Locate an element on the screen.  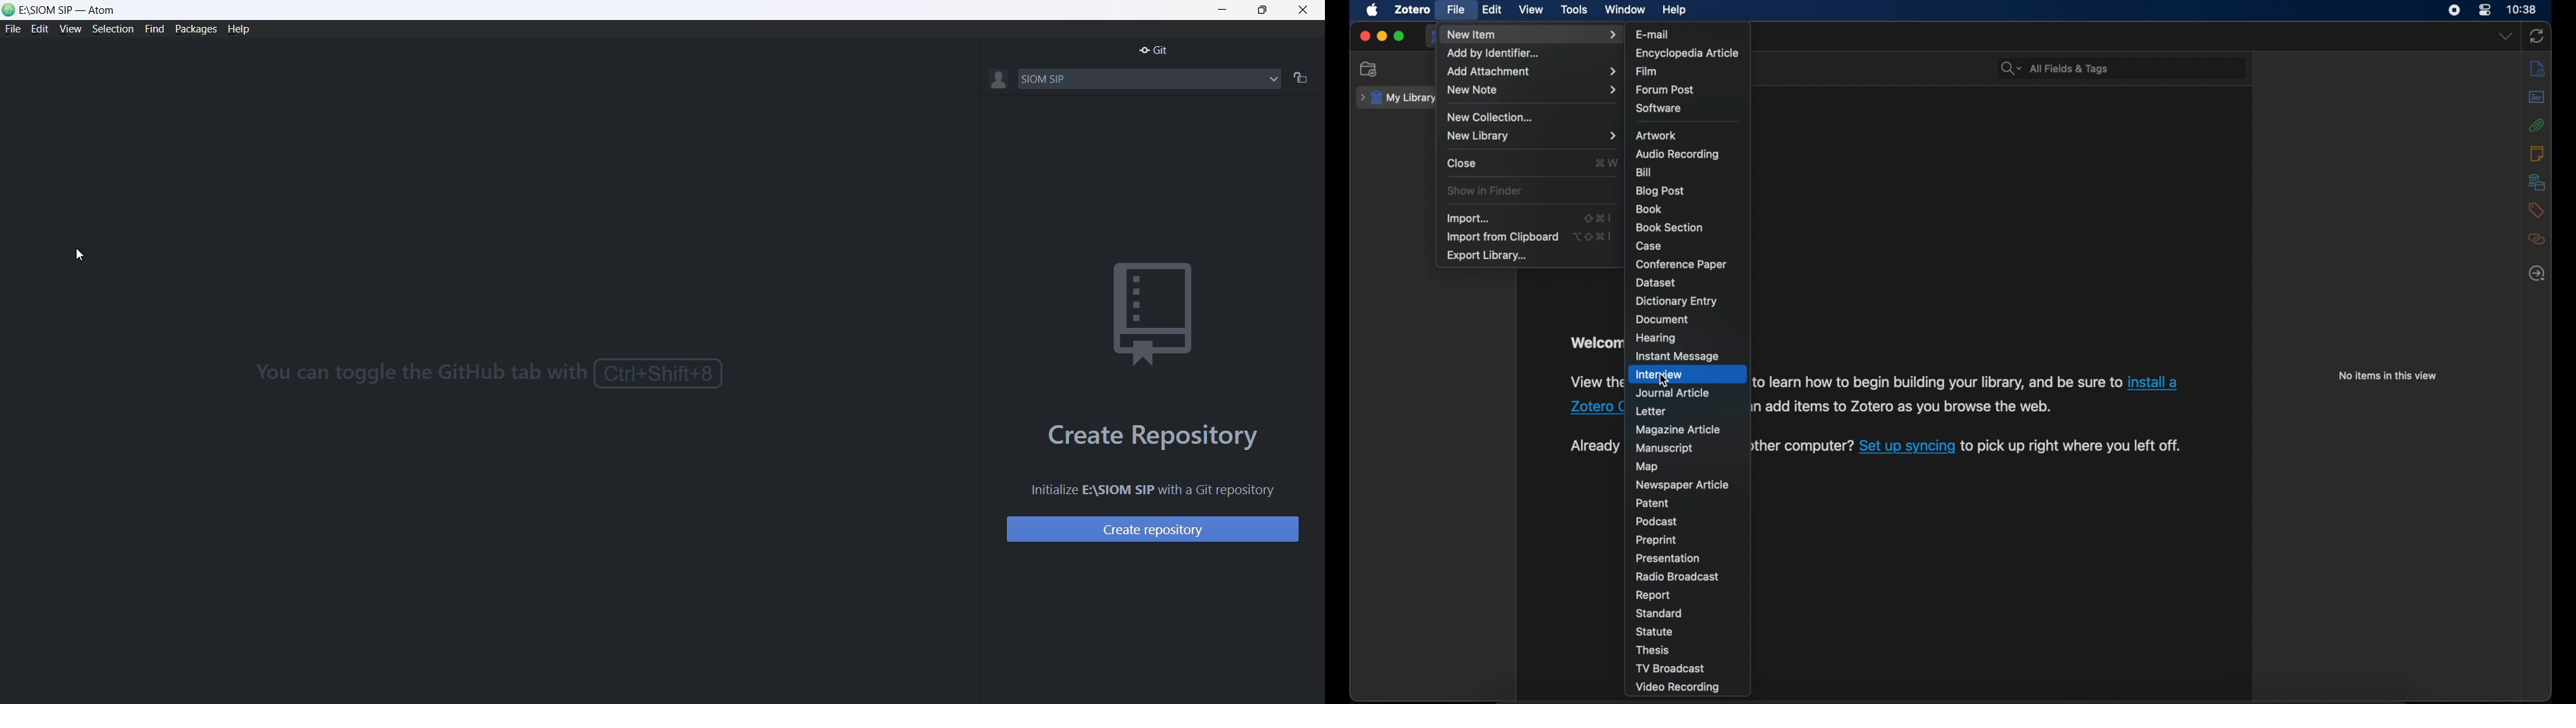
window is located at coordinates (1625, 9).